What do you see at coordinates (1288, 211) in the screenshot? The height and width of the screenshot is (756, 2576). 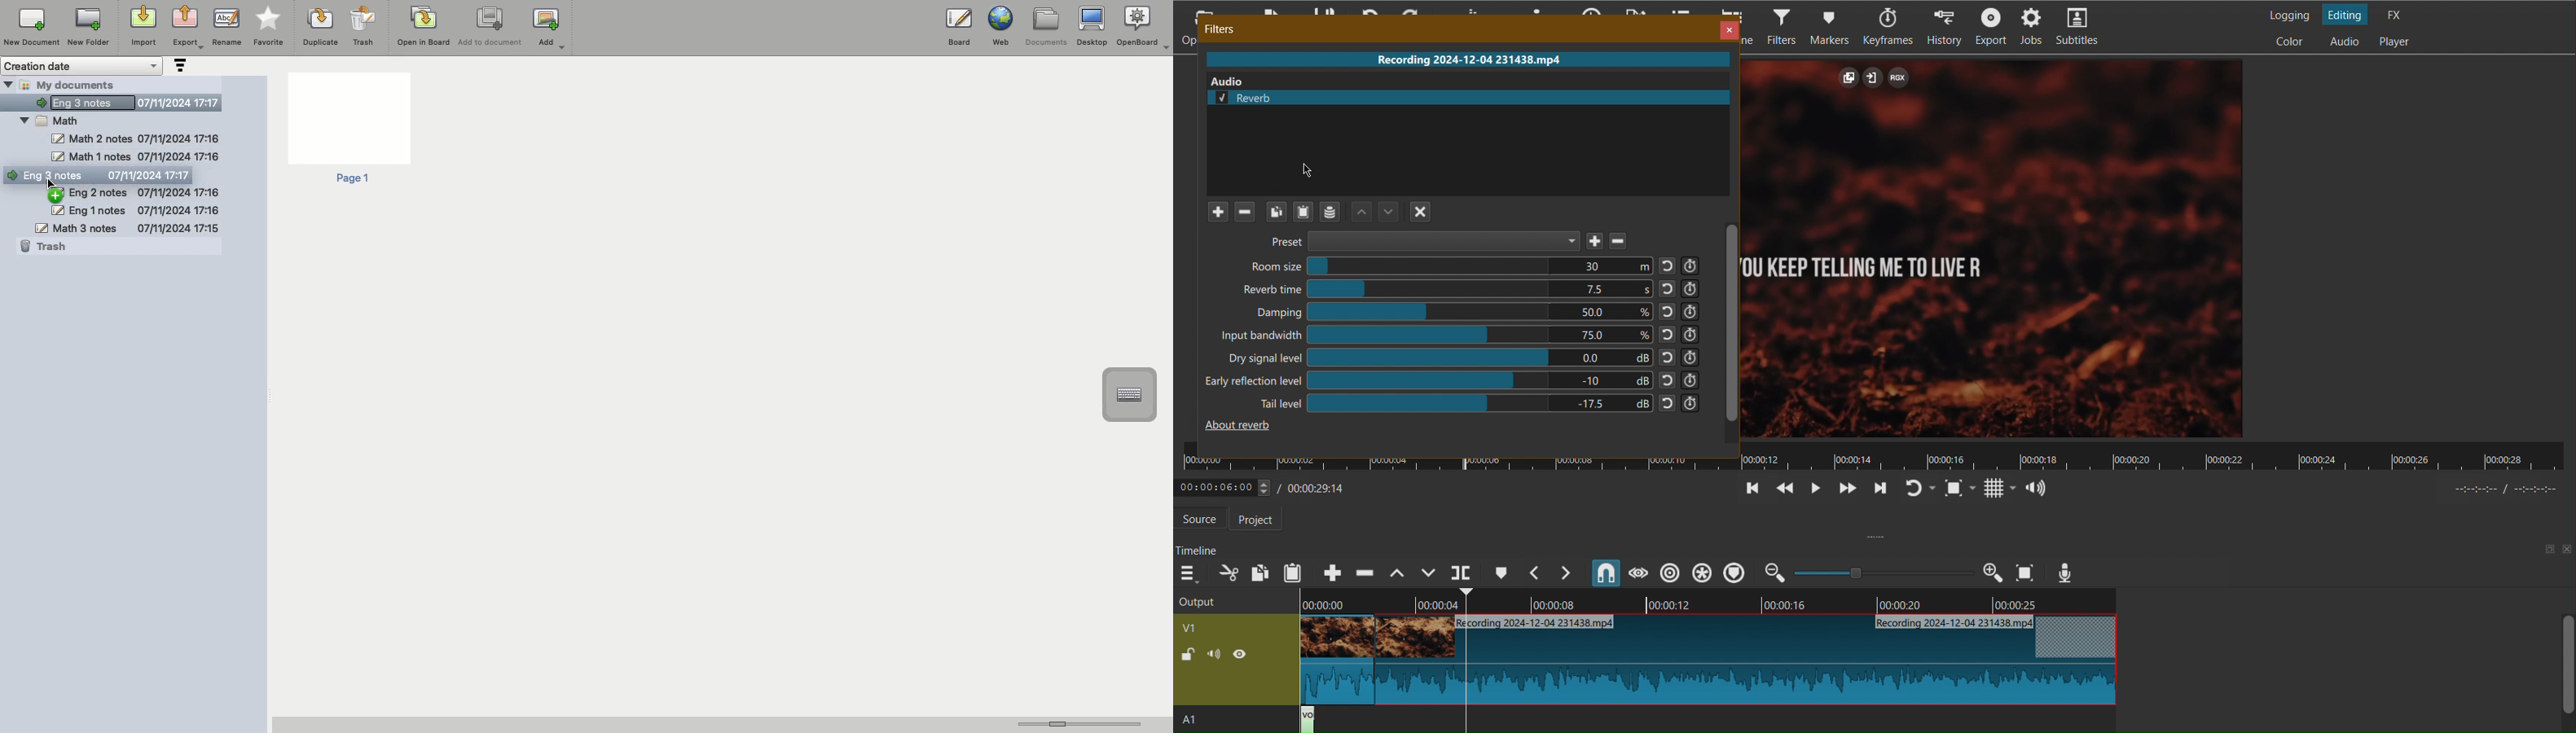 I see `Copy Paste` at bounding box center [1288, 211].